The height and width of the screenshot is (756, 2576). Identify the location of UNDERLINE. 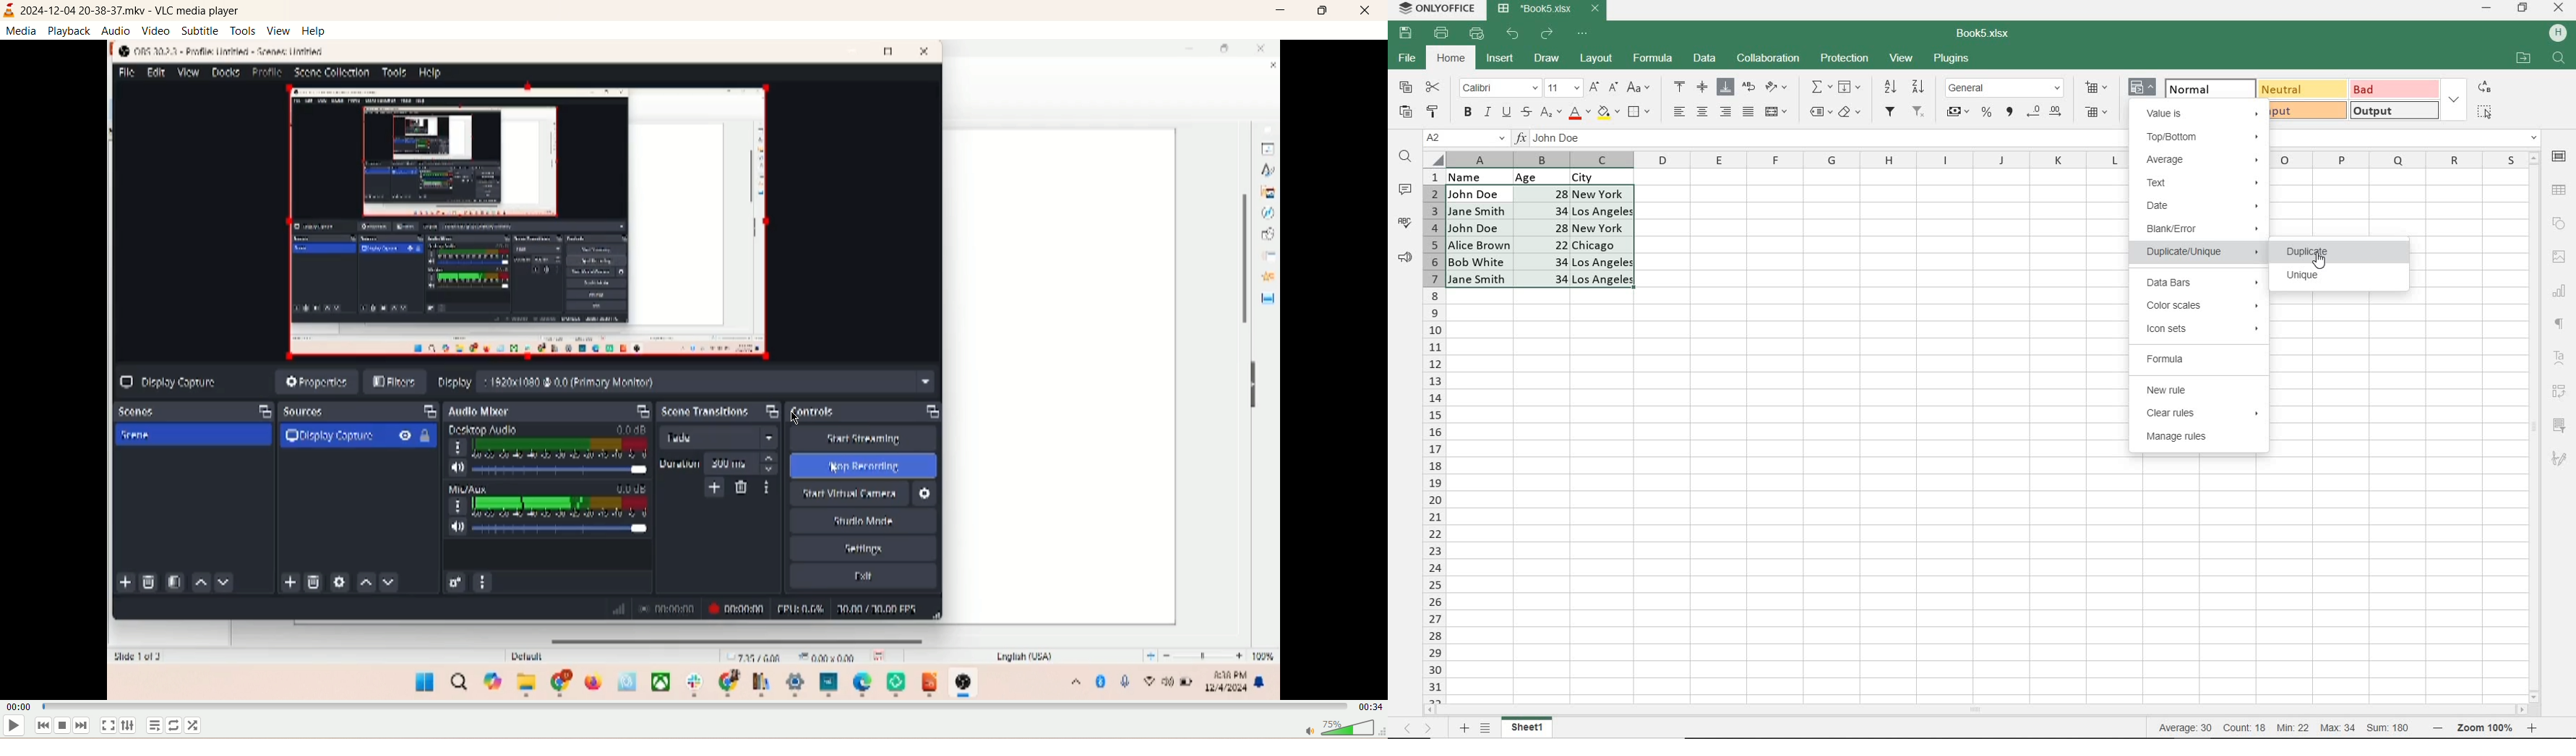
(1505, 113).